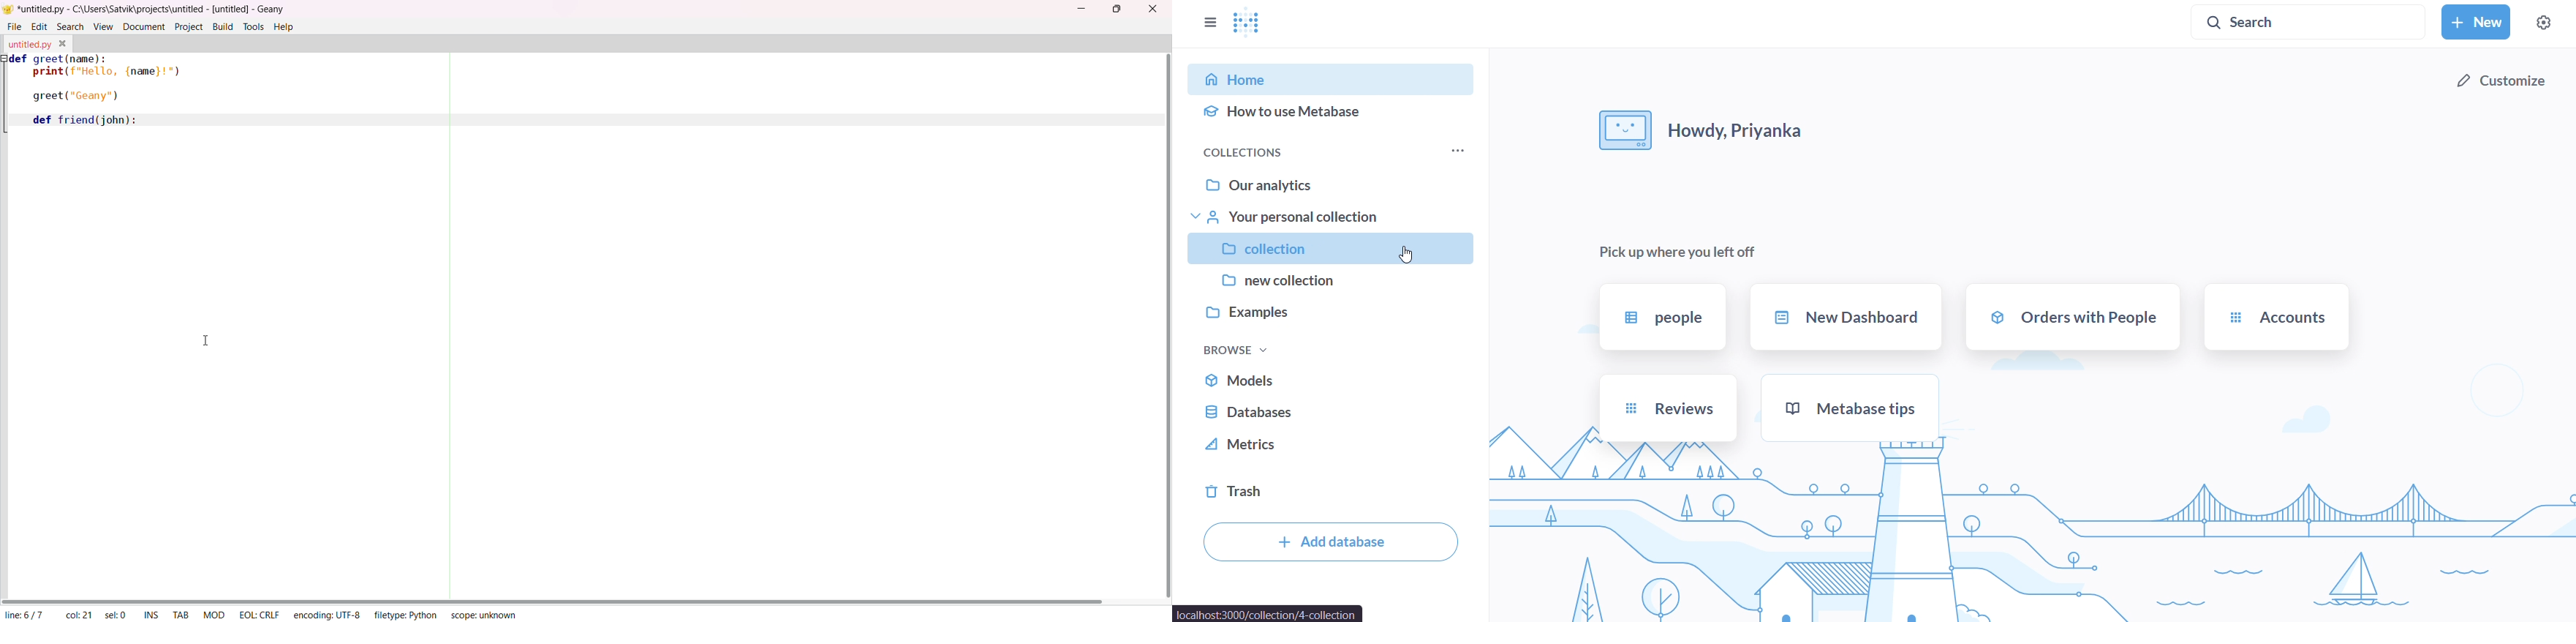 Image resolution: width=2576 pixels, height=644 pixels. Describe the element at coordinates (2547, 21) in the screenshot. I see `settings` at that location.